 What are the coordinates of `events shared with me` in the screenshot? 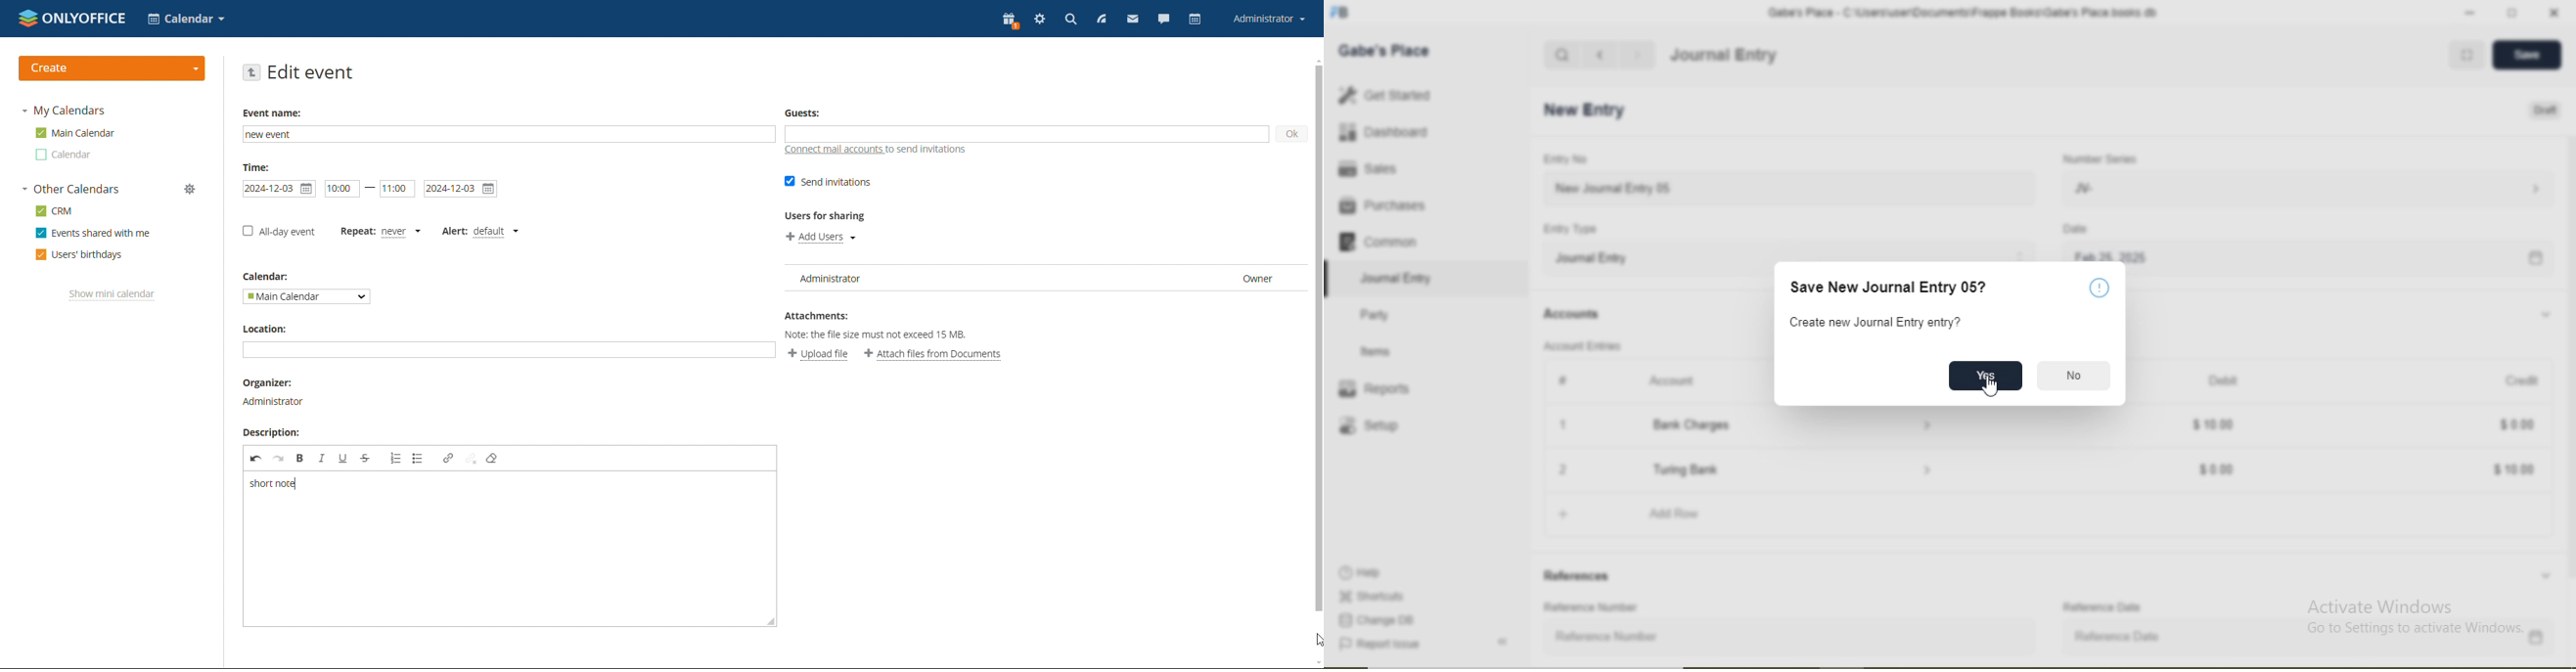 It's located at (94, 232).